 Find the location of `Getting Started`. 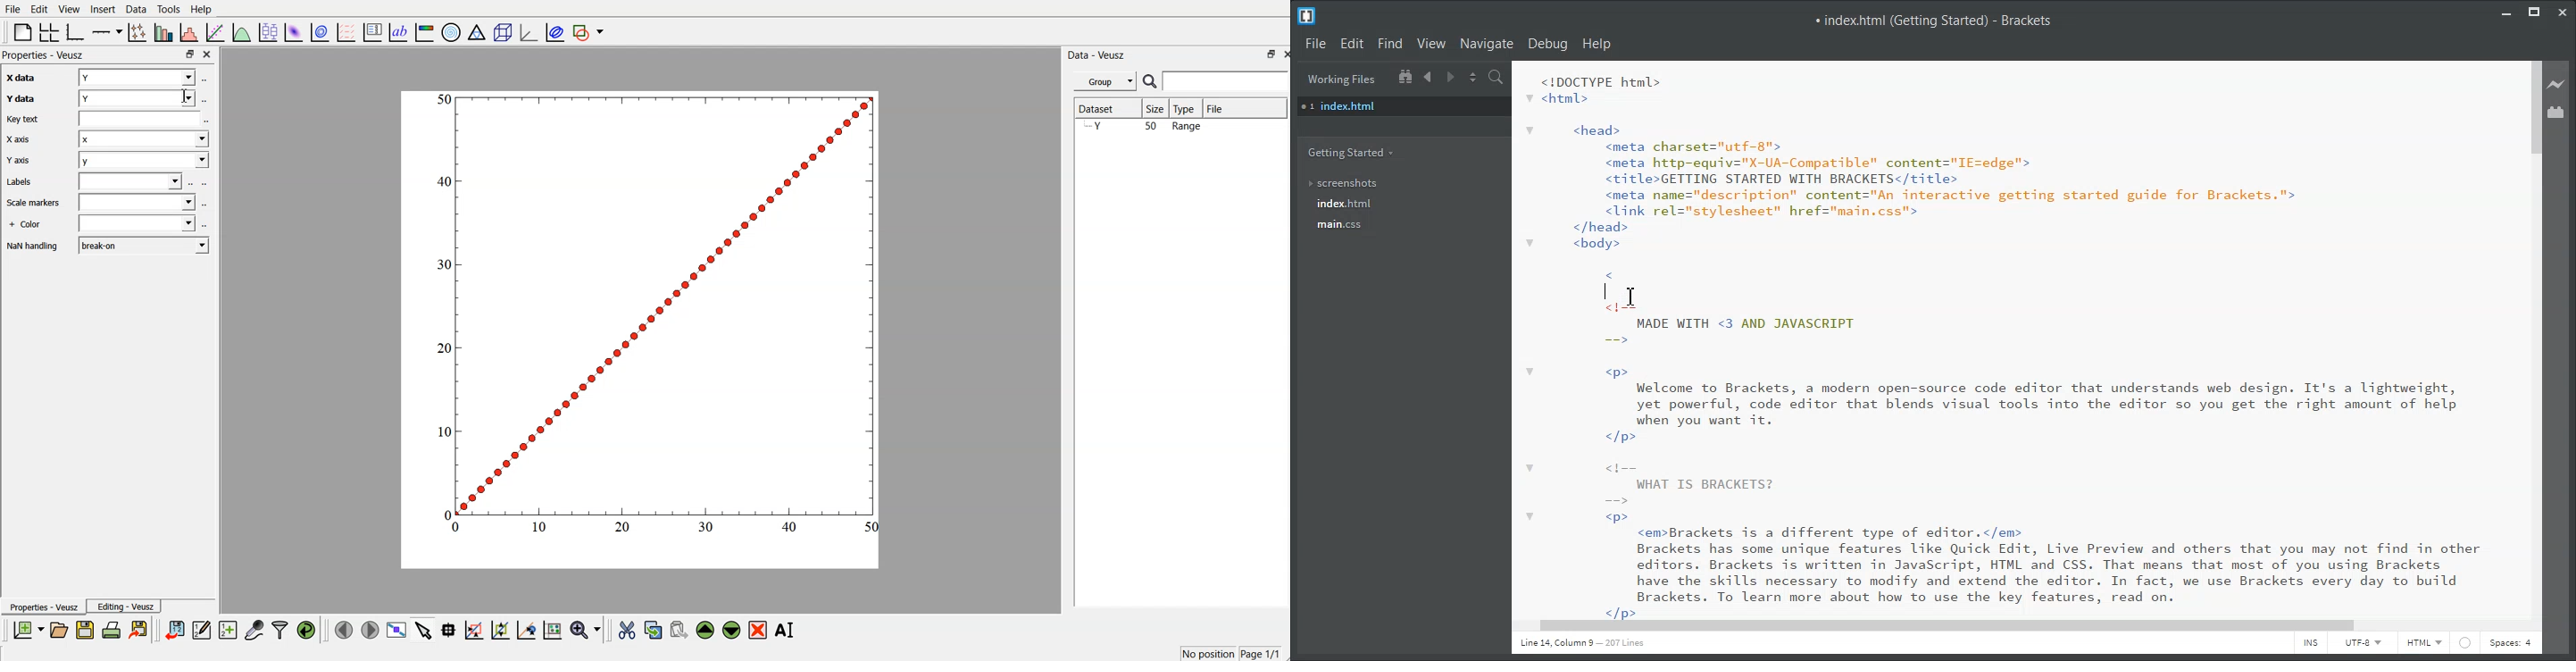

Getting Started is located at coordinates (1352, 155).